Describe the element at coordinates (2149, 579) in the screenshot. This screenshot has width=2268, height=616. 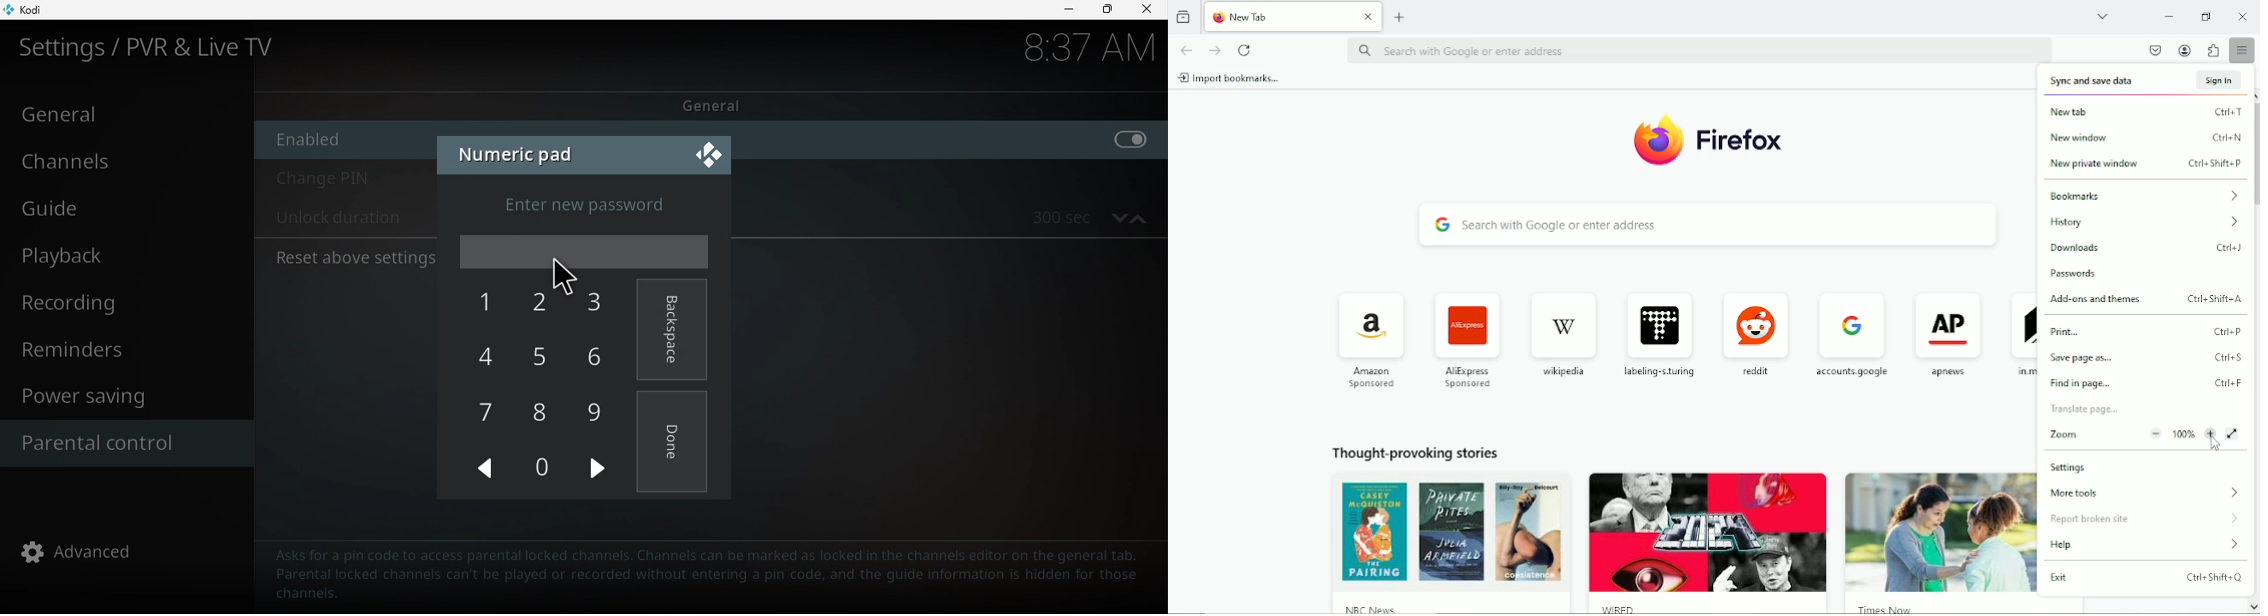
I see `Exit` at that location.